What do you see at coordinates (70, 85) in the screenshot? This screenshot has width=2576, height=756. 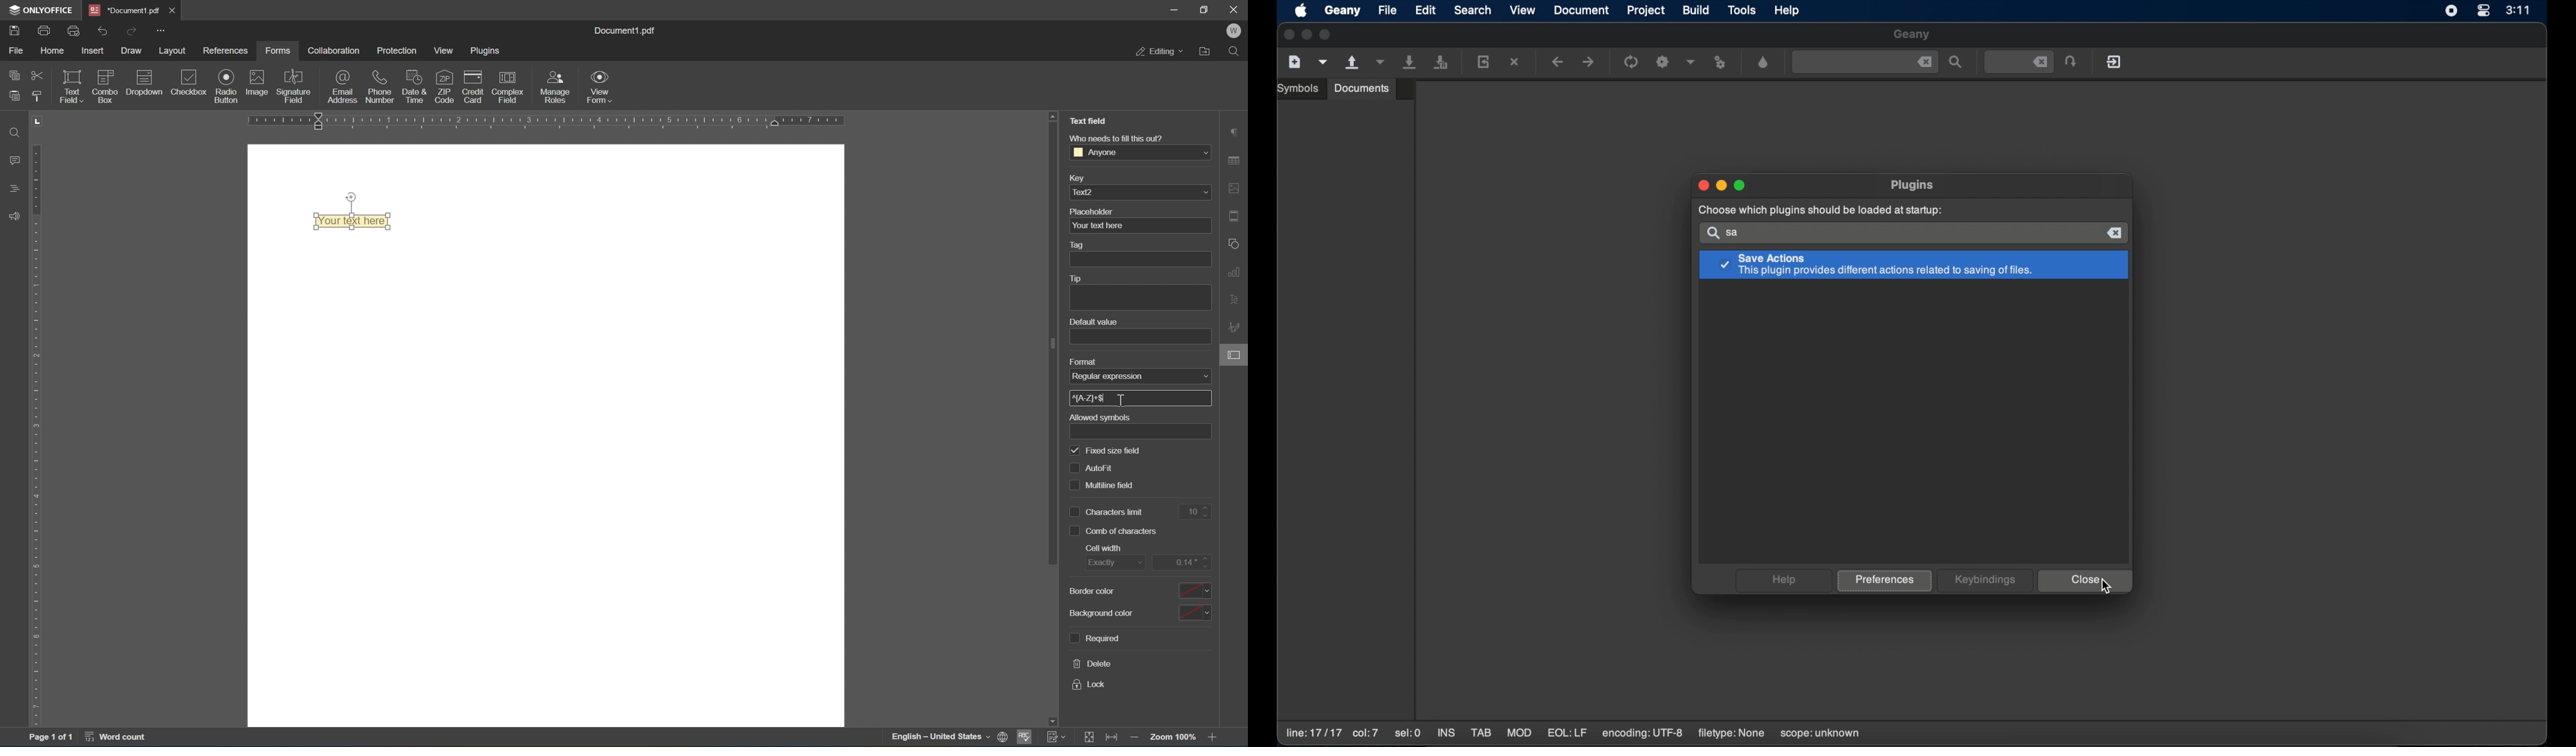 I see `text field` at bounding box center [70, 85].